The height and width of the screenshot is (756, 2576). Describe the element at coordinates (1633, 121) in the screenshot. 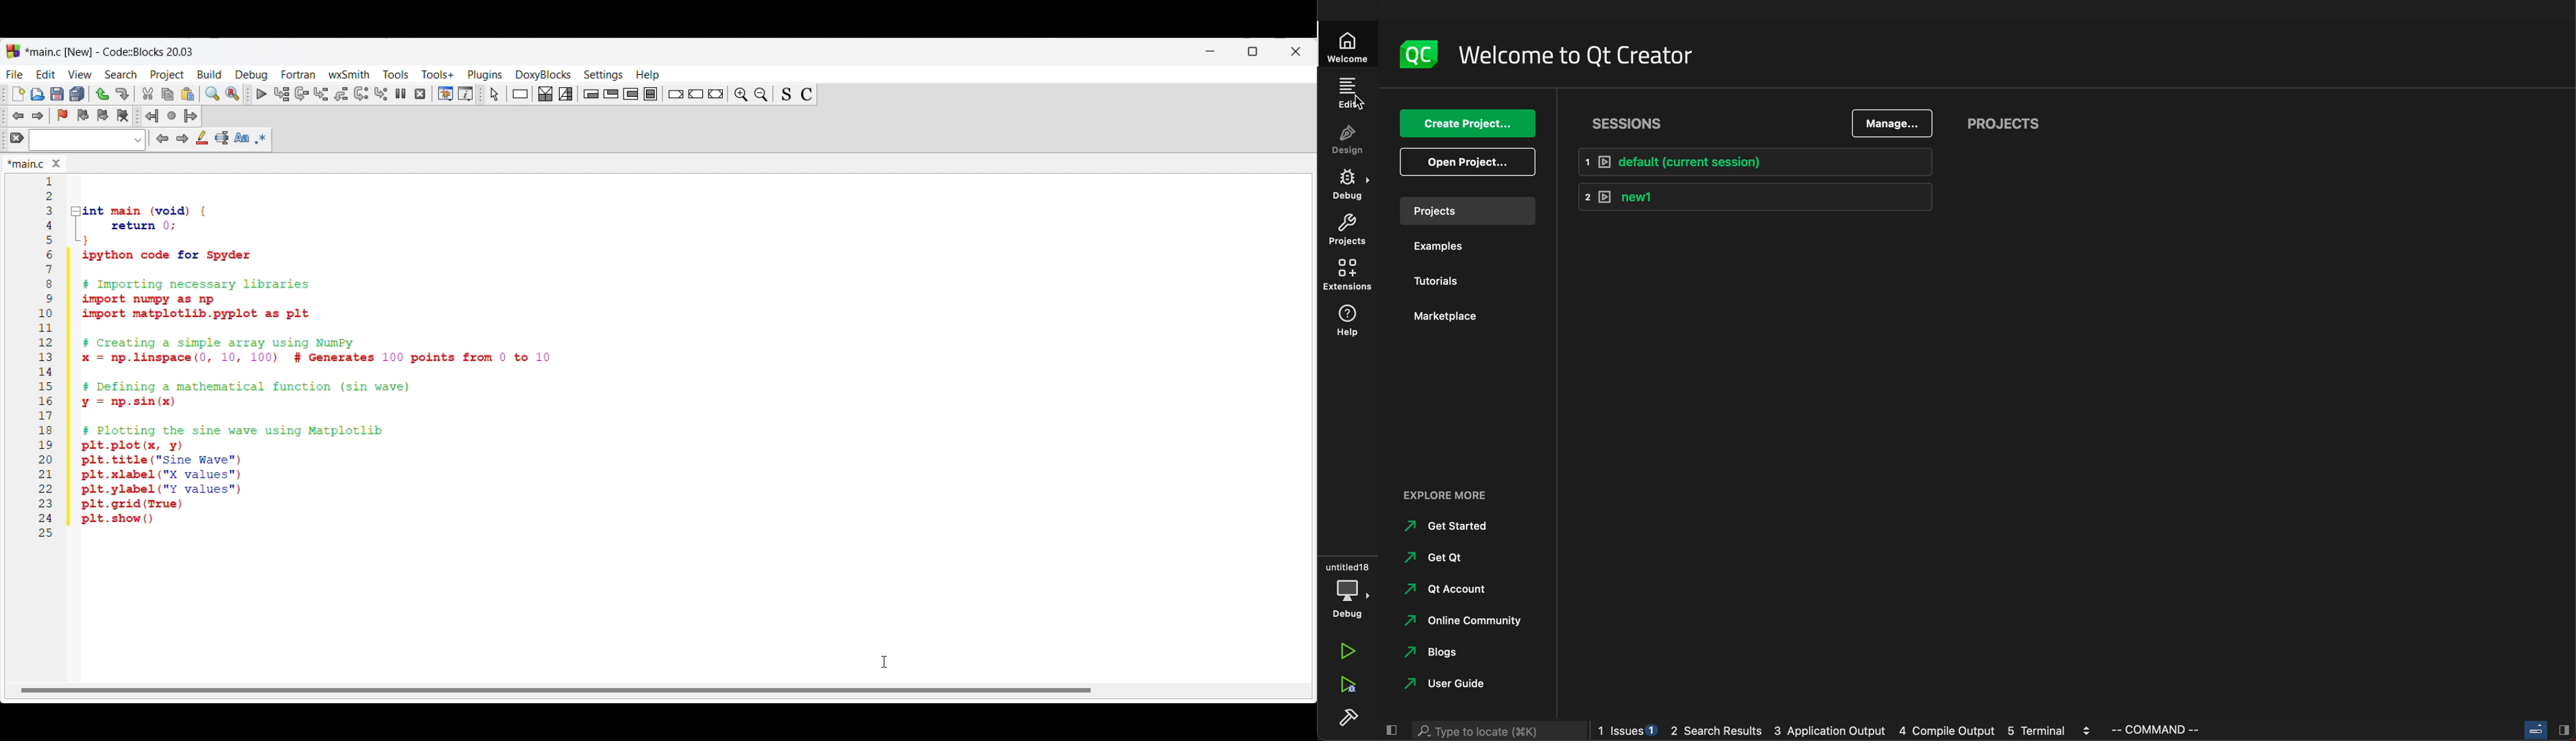

I see `sessions` at that location.